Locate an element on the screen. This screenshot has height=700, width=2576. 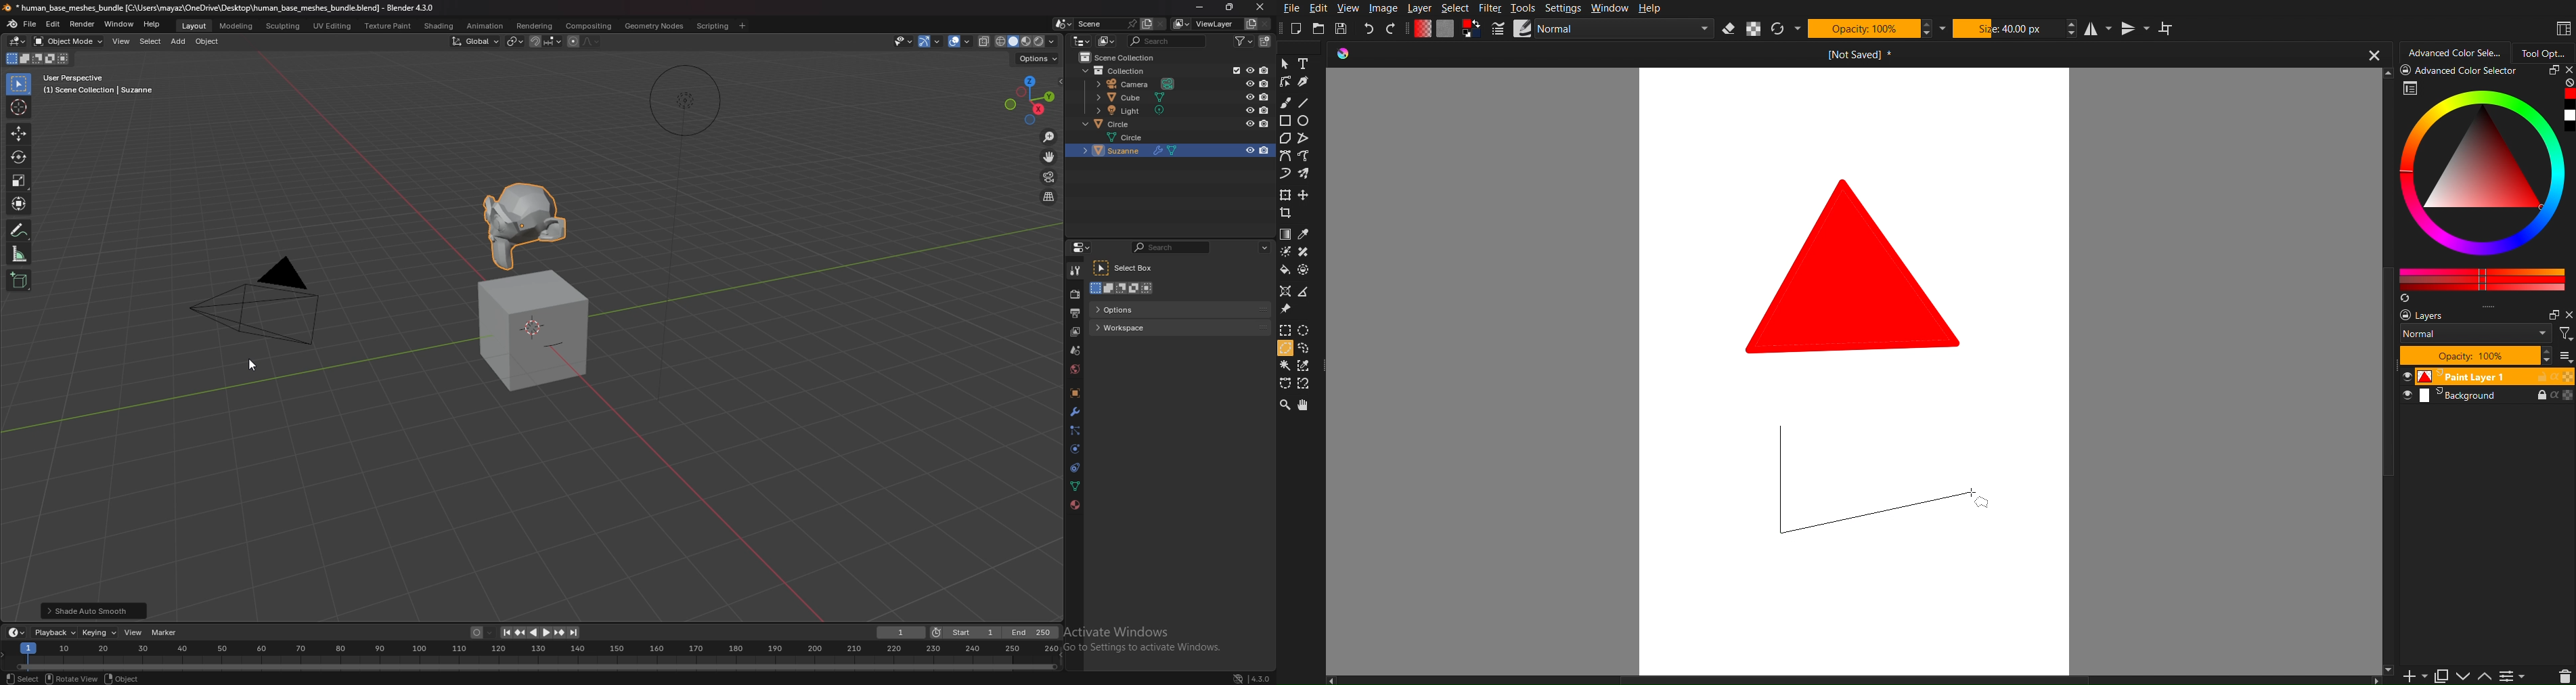
Tool Options is located at coordinates (2548, 51).